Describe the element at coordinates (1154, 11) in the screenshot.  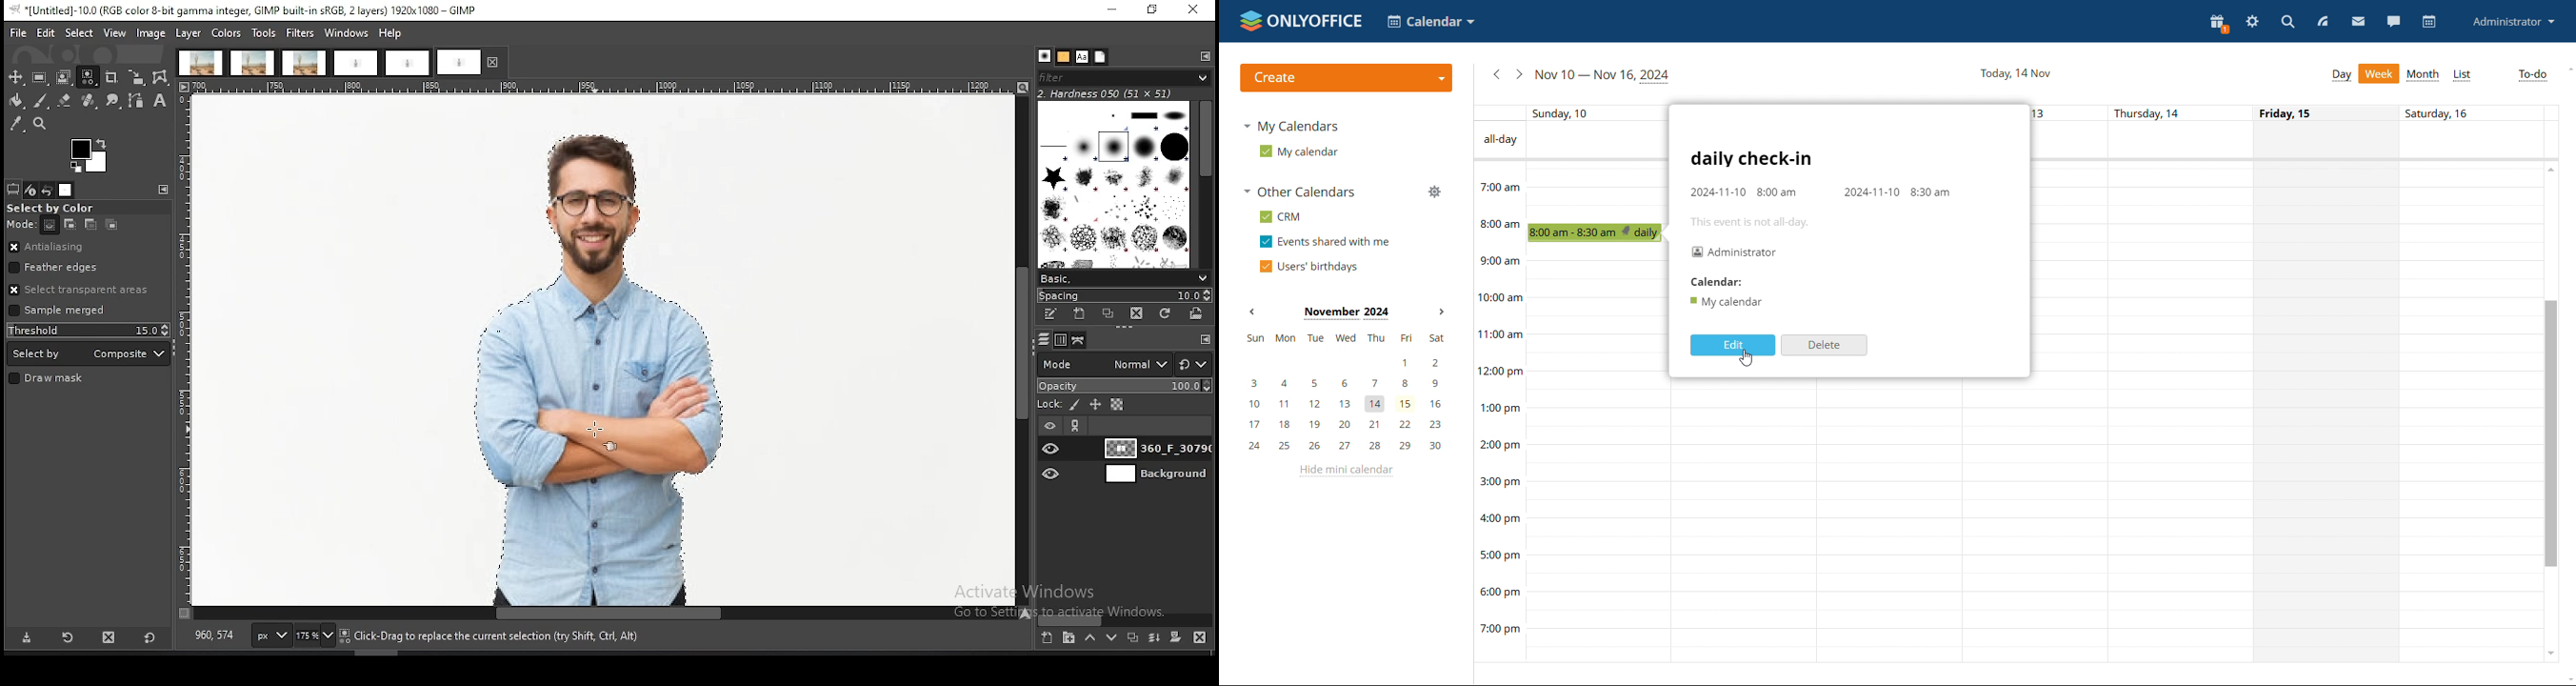
I see `restore` at that location.